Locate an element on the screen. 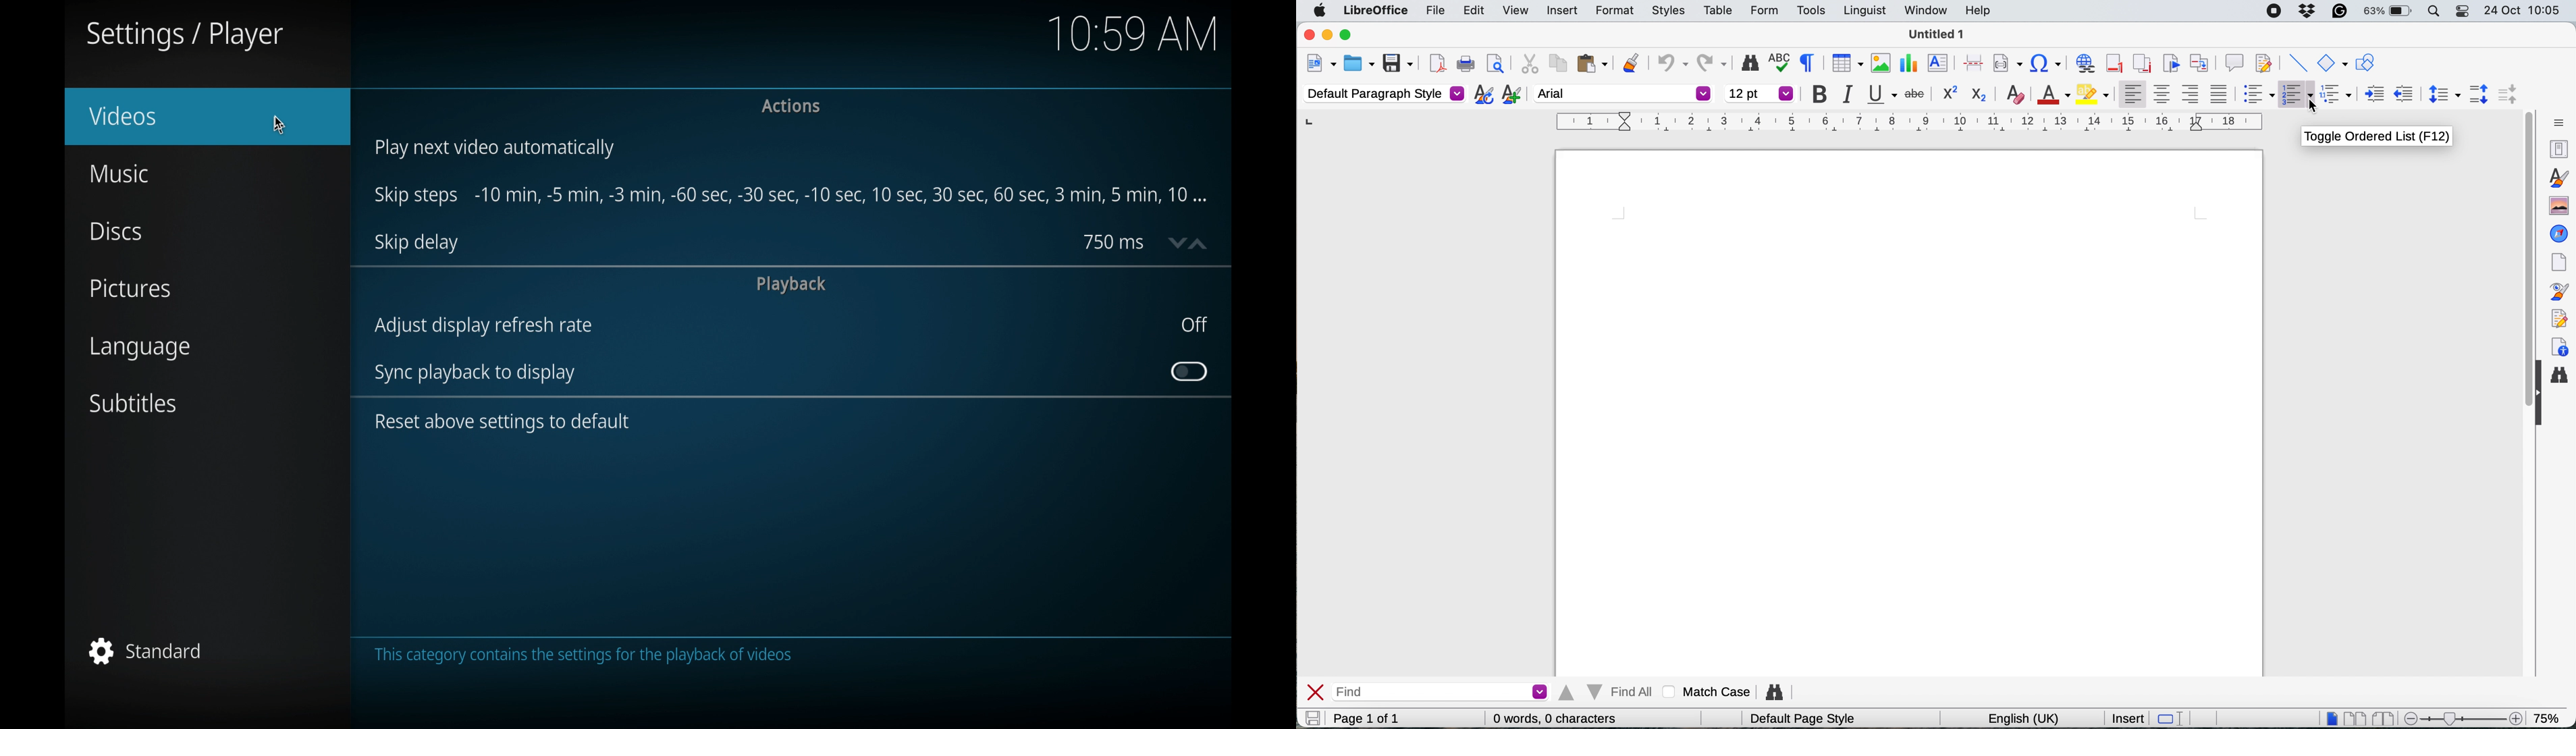 Image resolution: width=2576 pixels, height=756 pixels. styles is located at coordinates (2557, 176).